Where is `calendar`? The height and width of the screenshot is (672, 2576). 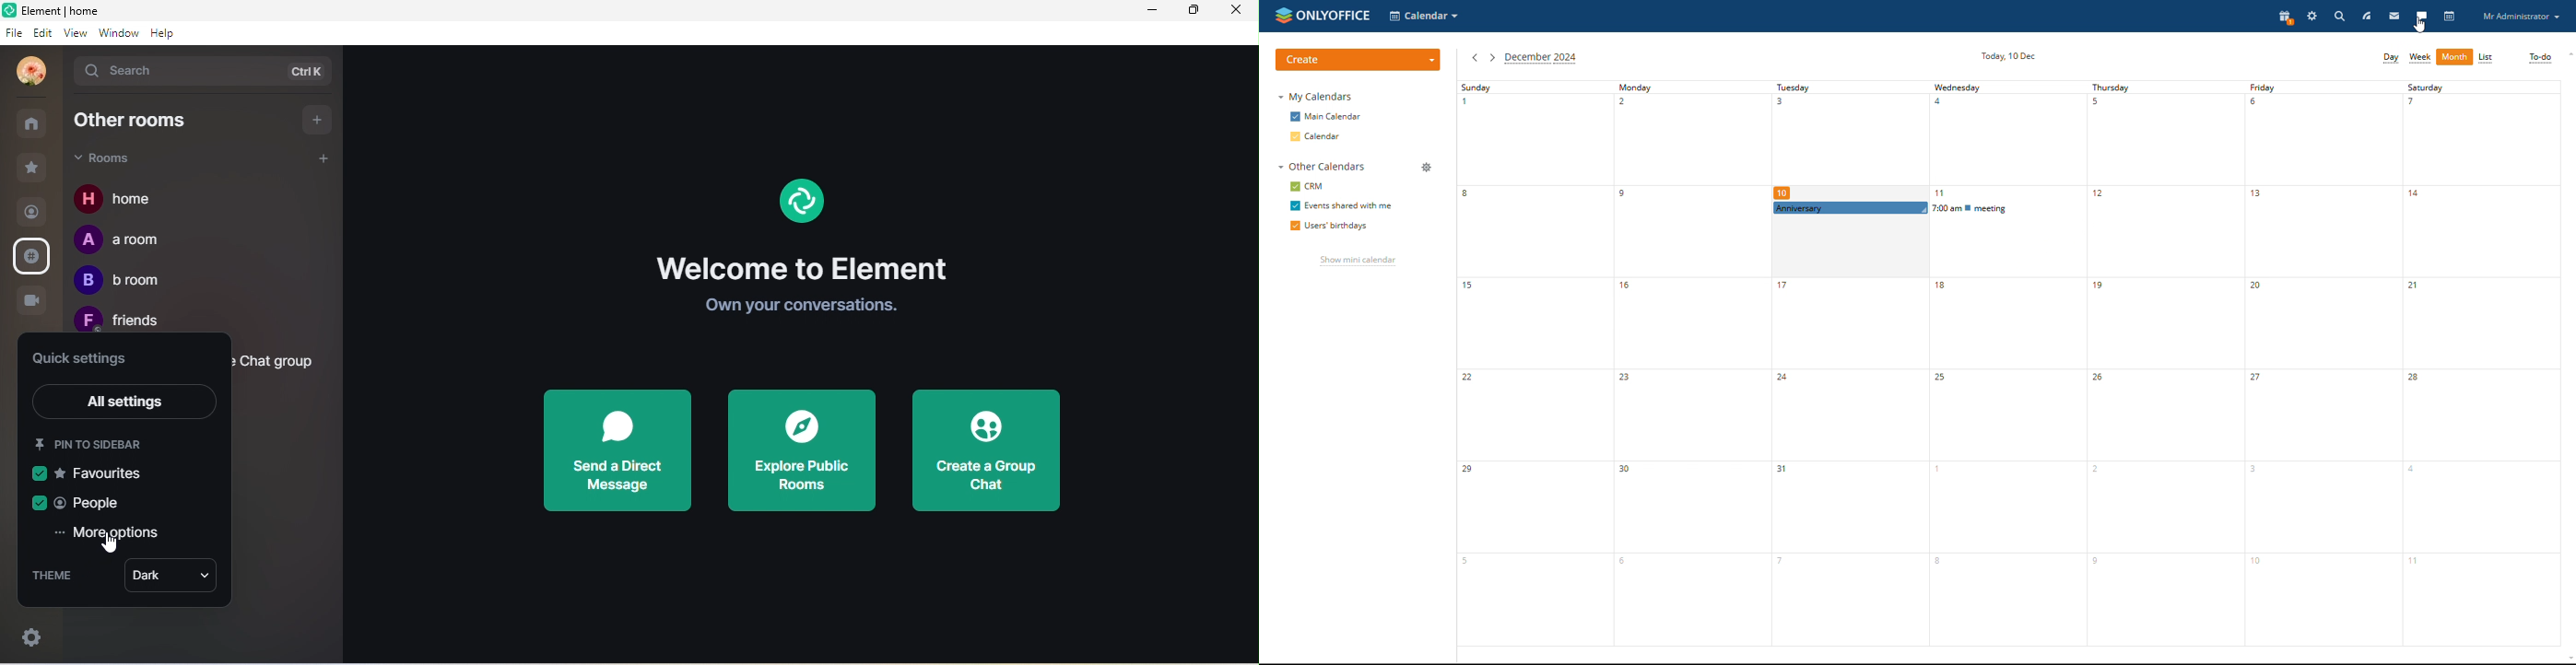
calendar is located at coordinates (1328, 136).